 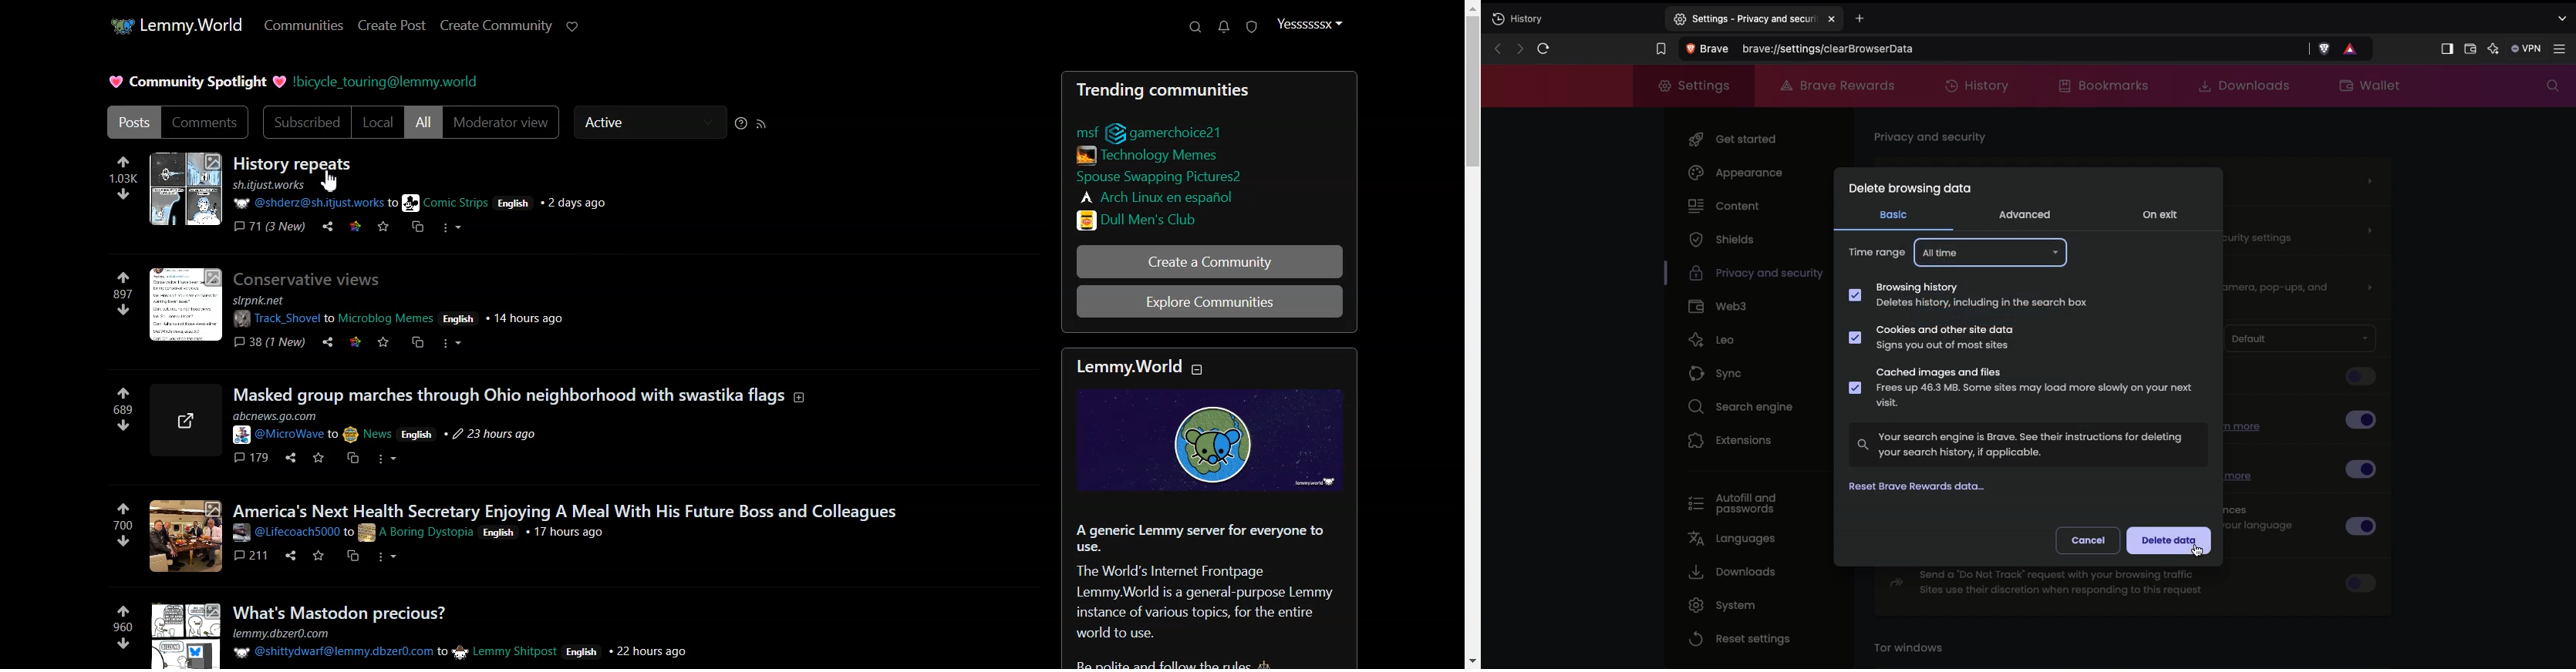 I want to click on America's Next Health Secretary Enjoying A Meal With His Future Boss and Colleagues, so click(x=569, y=509).